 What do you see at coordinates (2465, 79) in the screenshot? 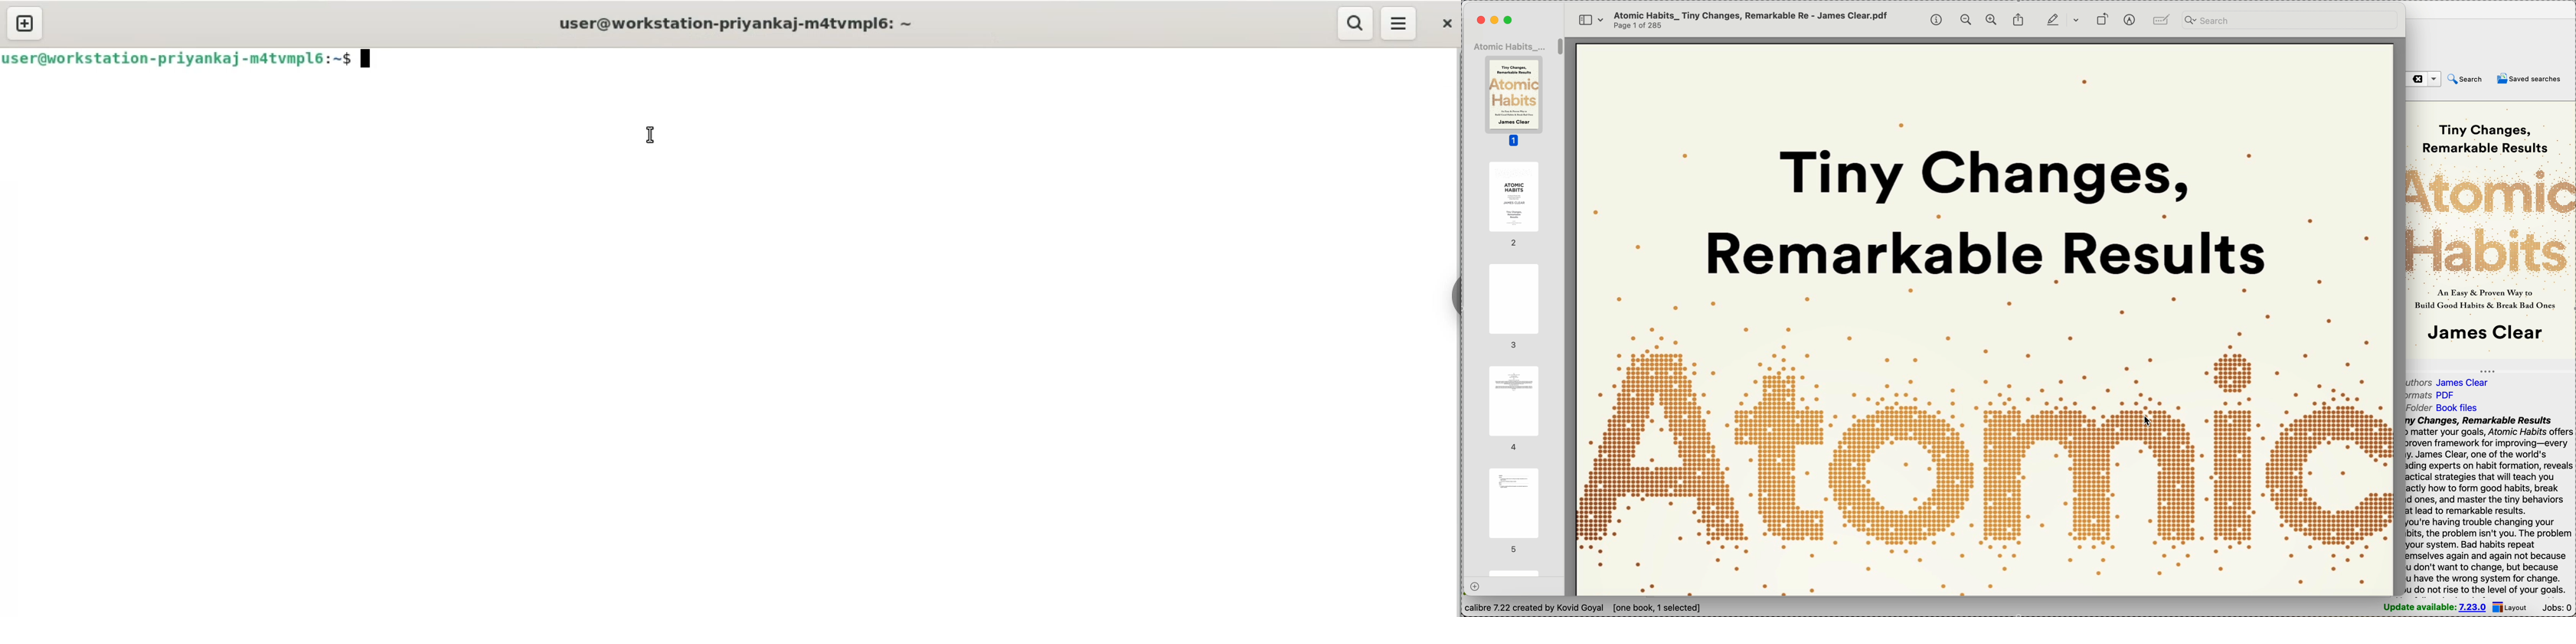
I see `search` at bounding box center [2465, 79].